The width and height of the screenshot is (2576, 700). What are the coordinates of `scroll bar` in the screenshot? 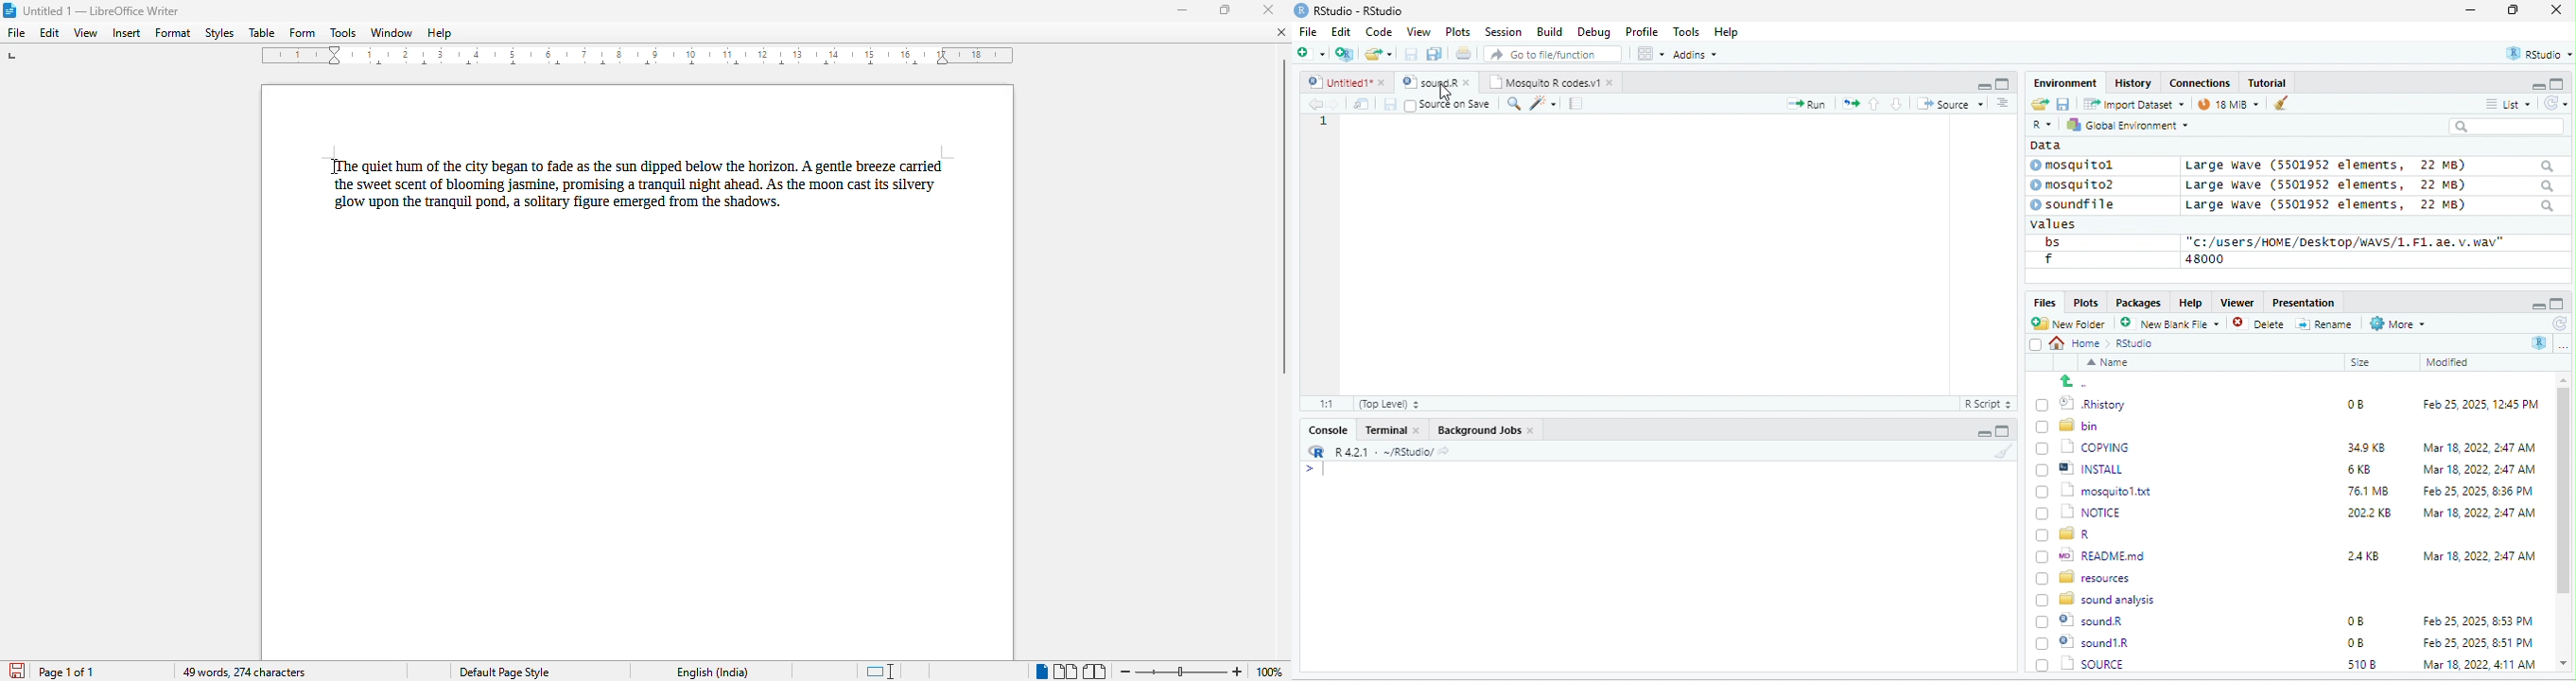 It's located at (2008, 252).